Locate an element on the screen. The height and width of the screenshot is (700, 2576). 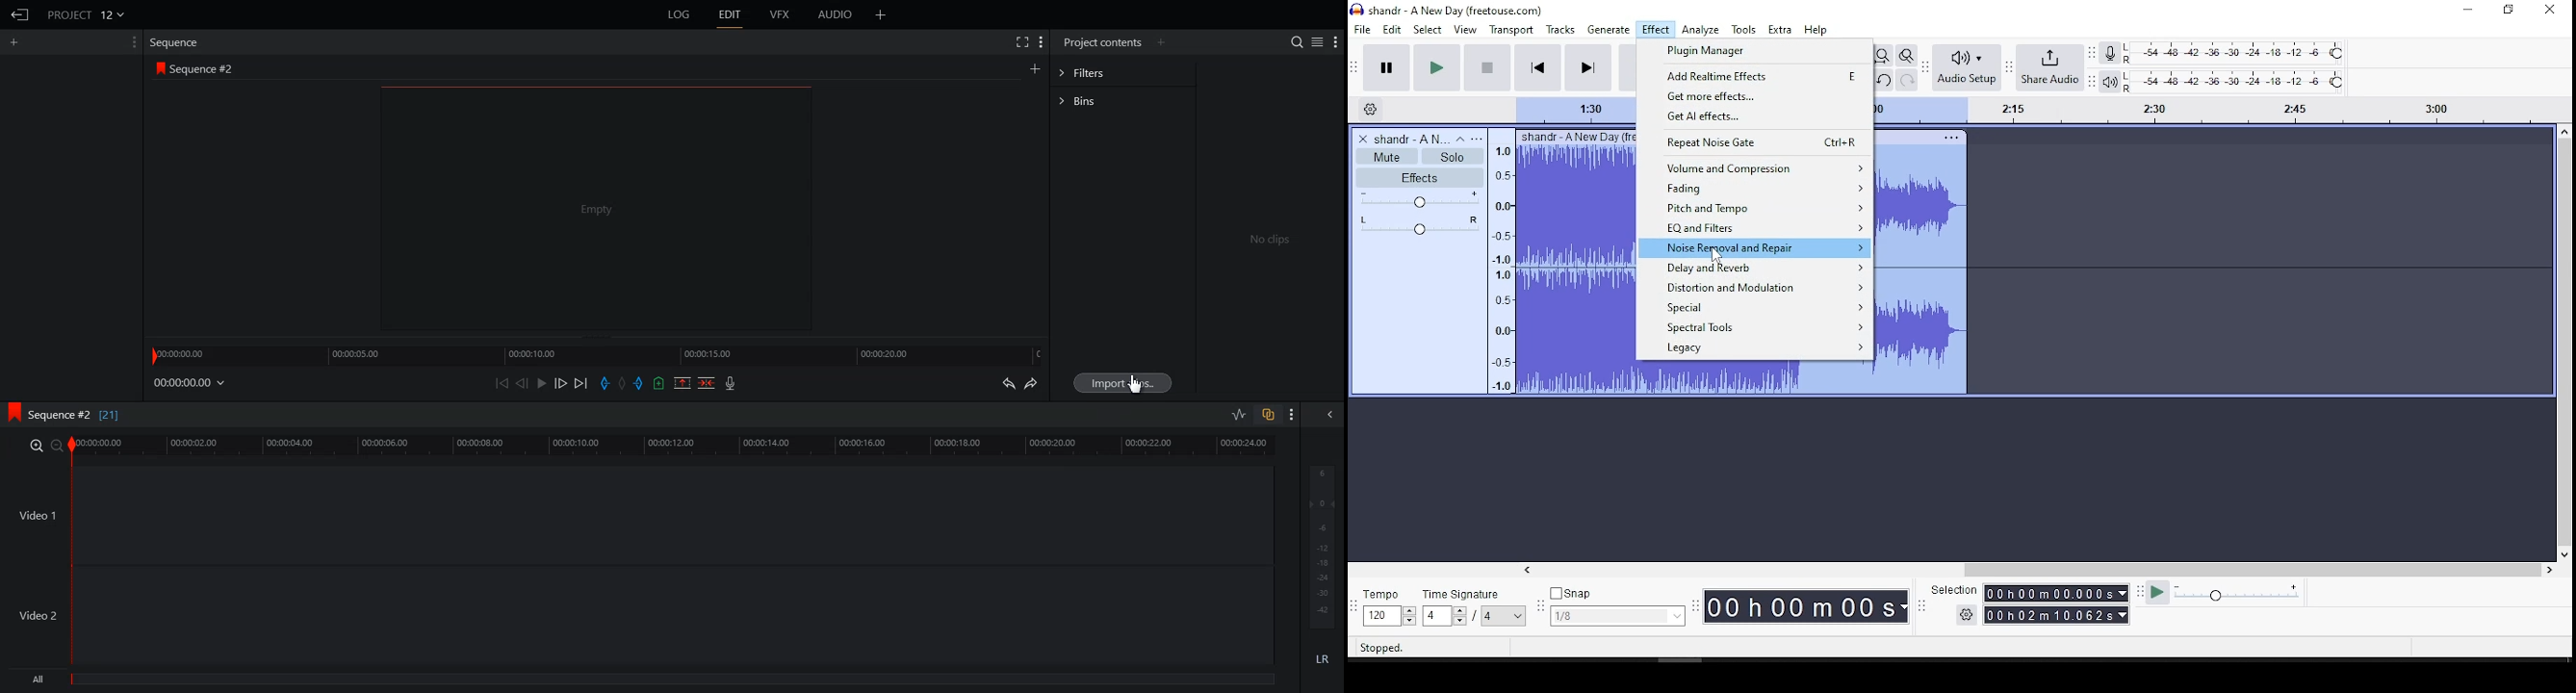
Stopped is located at coordinates (1385, 648).